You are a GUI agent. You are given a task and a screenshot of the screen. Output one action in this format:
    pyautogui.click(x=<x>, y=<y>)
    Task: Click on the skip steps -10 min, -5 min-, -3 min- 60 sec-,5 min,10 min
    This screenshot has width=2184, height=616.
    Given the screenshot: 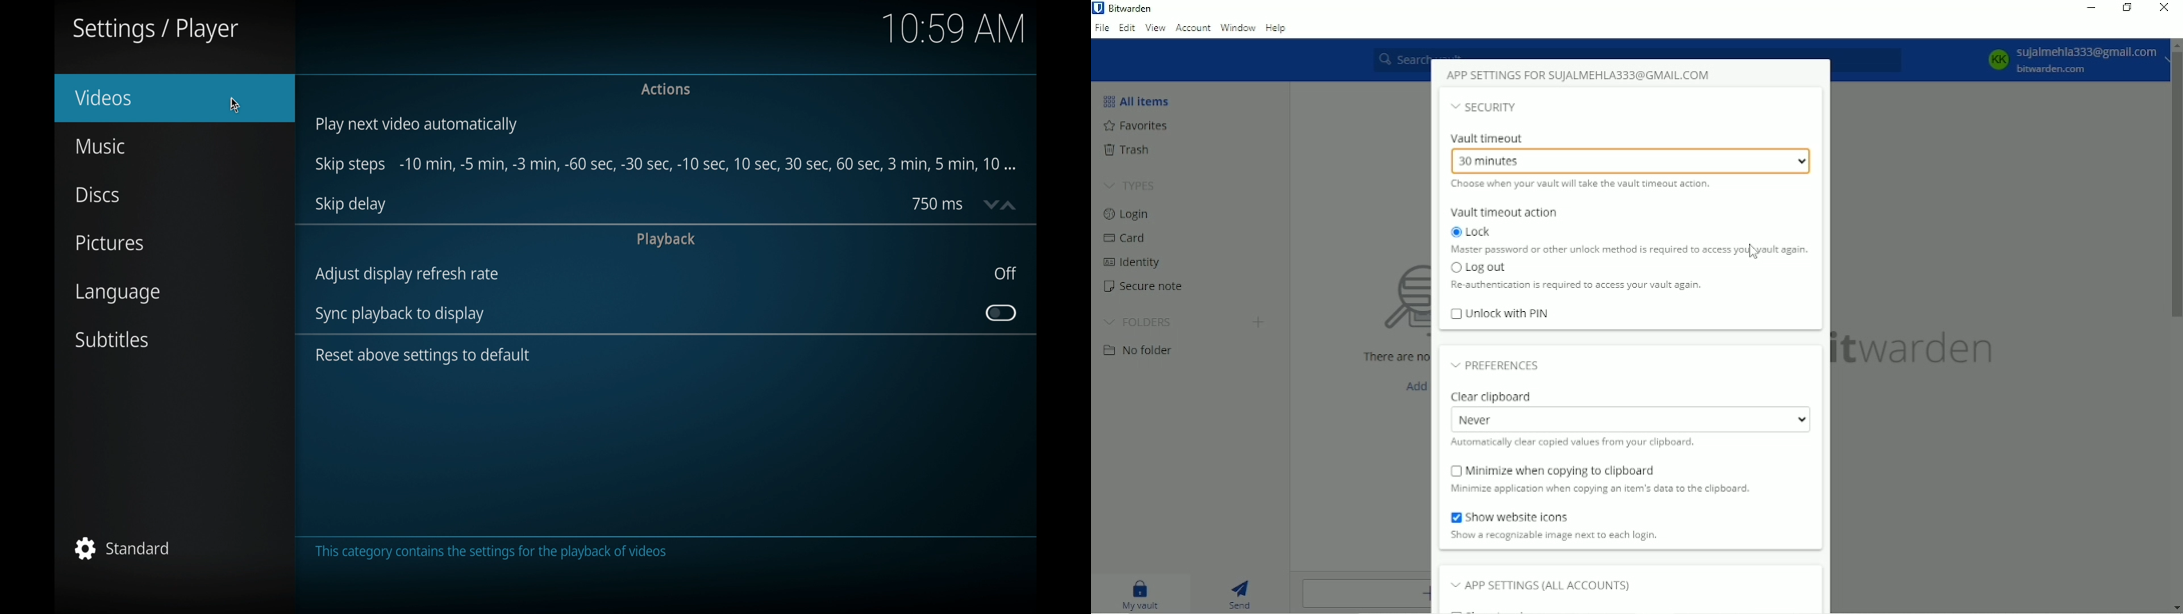 What is the action you would take?
    pyautogui.click(x=662, y=167)
    